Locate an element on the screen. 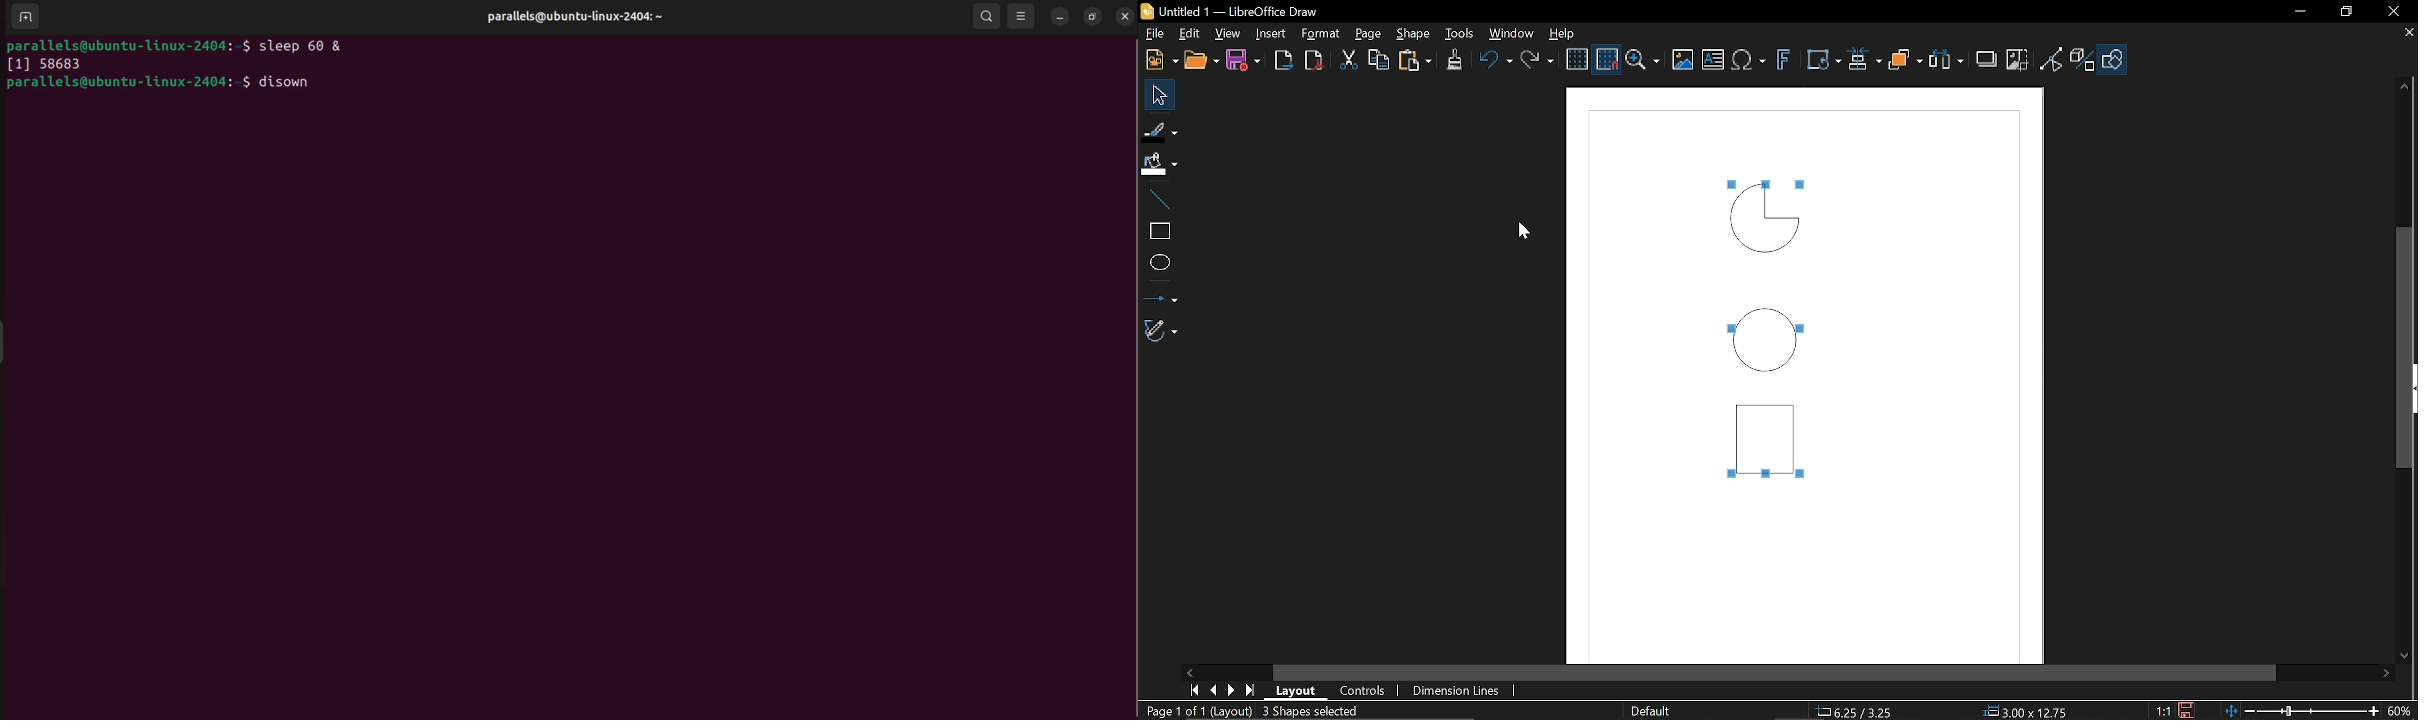 The height and width of the screenshot is (728, 2436). Clone is located at coordinates (1453, 60).